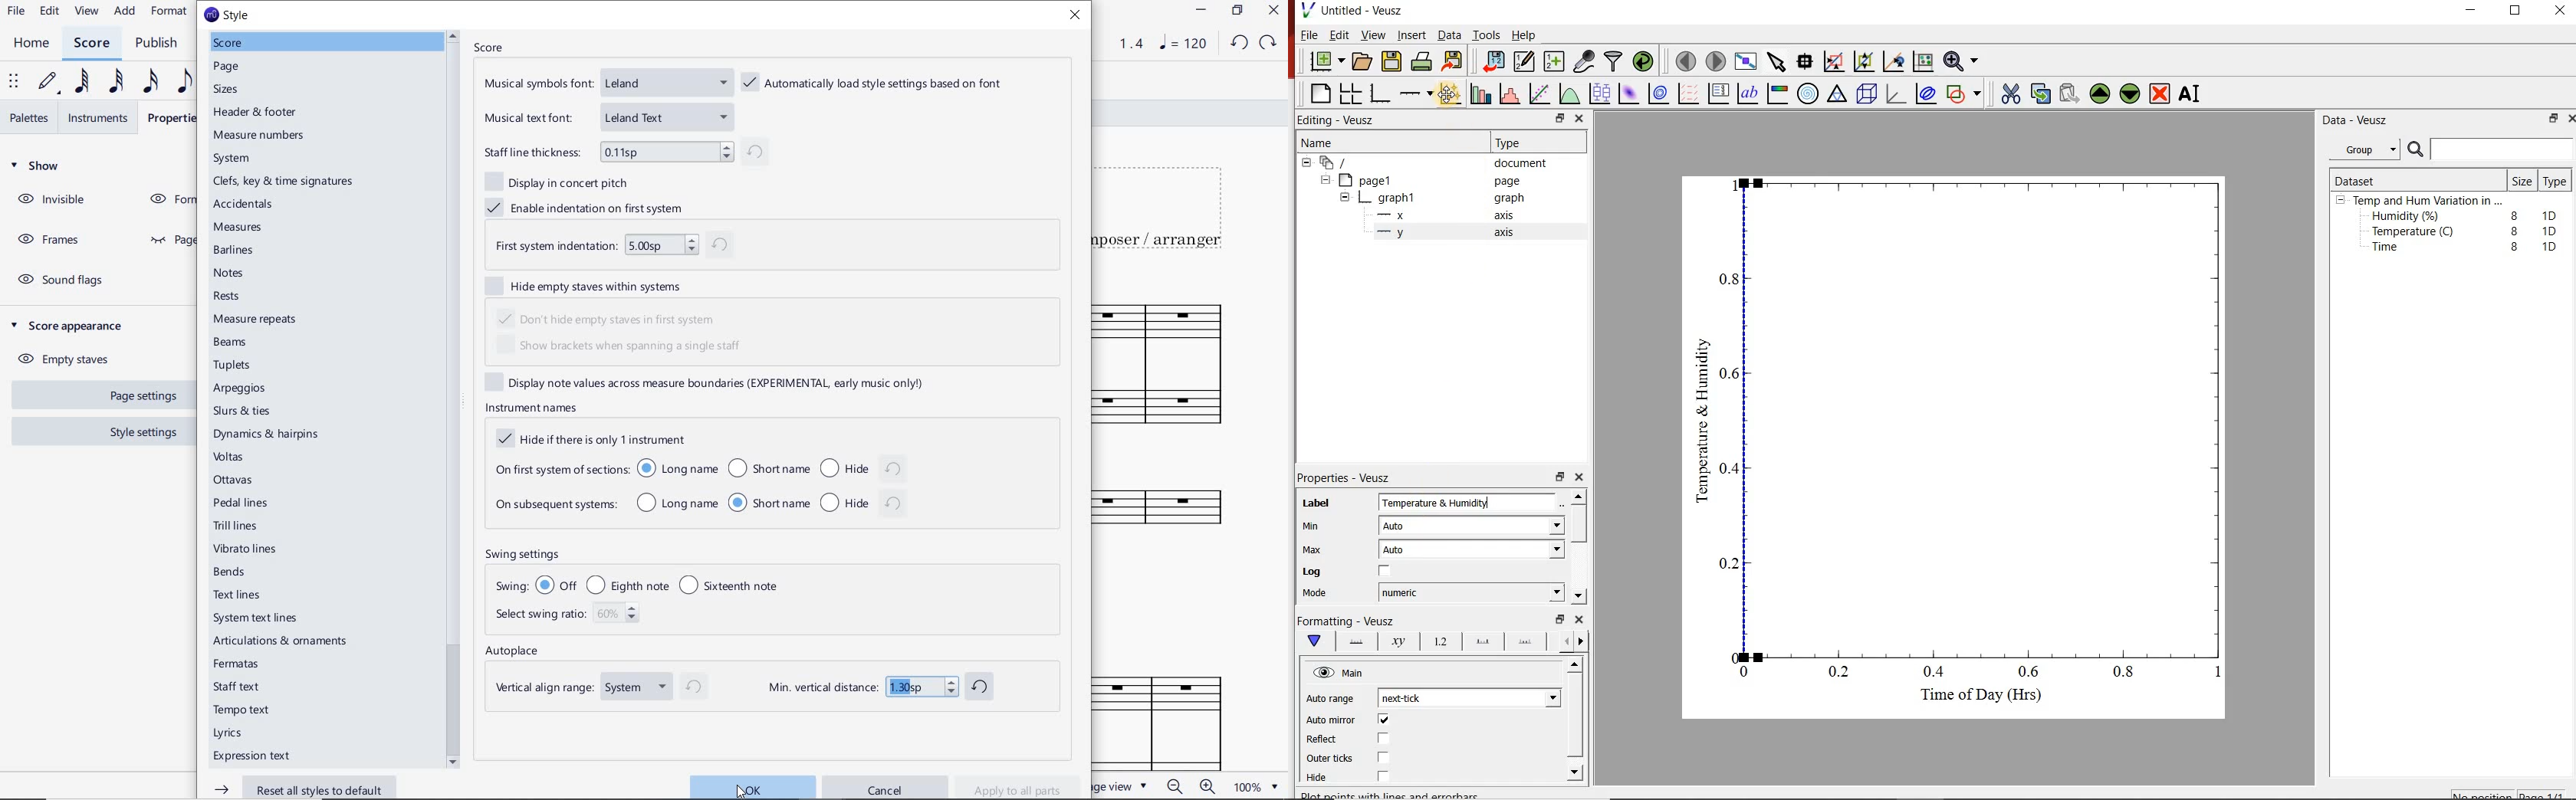 This screenshot has width=2576, height=812. Describe the element at coordinates (255, 319) in the screenshot. I see `measure repeats` at that location.